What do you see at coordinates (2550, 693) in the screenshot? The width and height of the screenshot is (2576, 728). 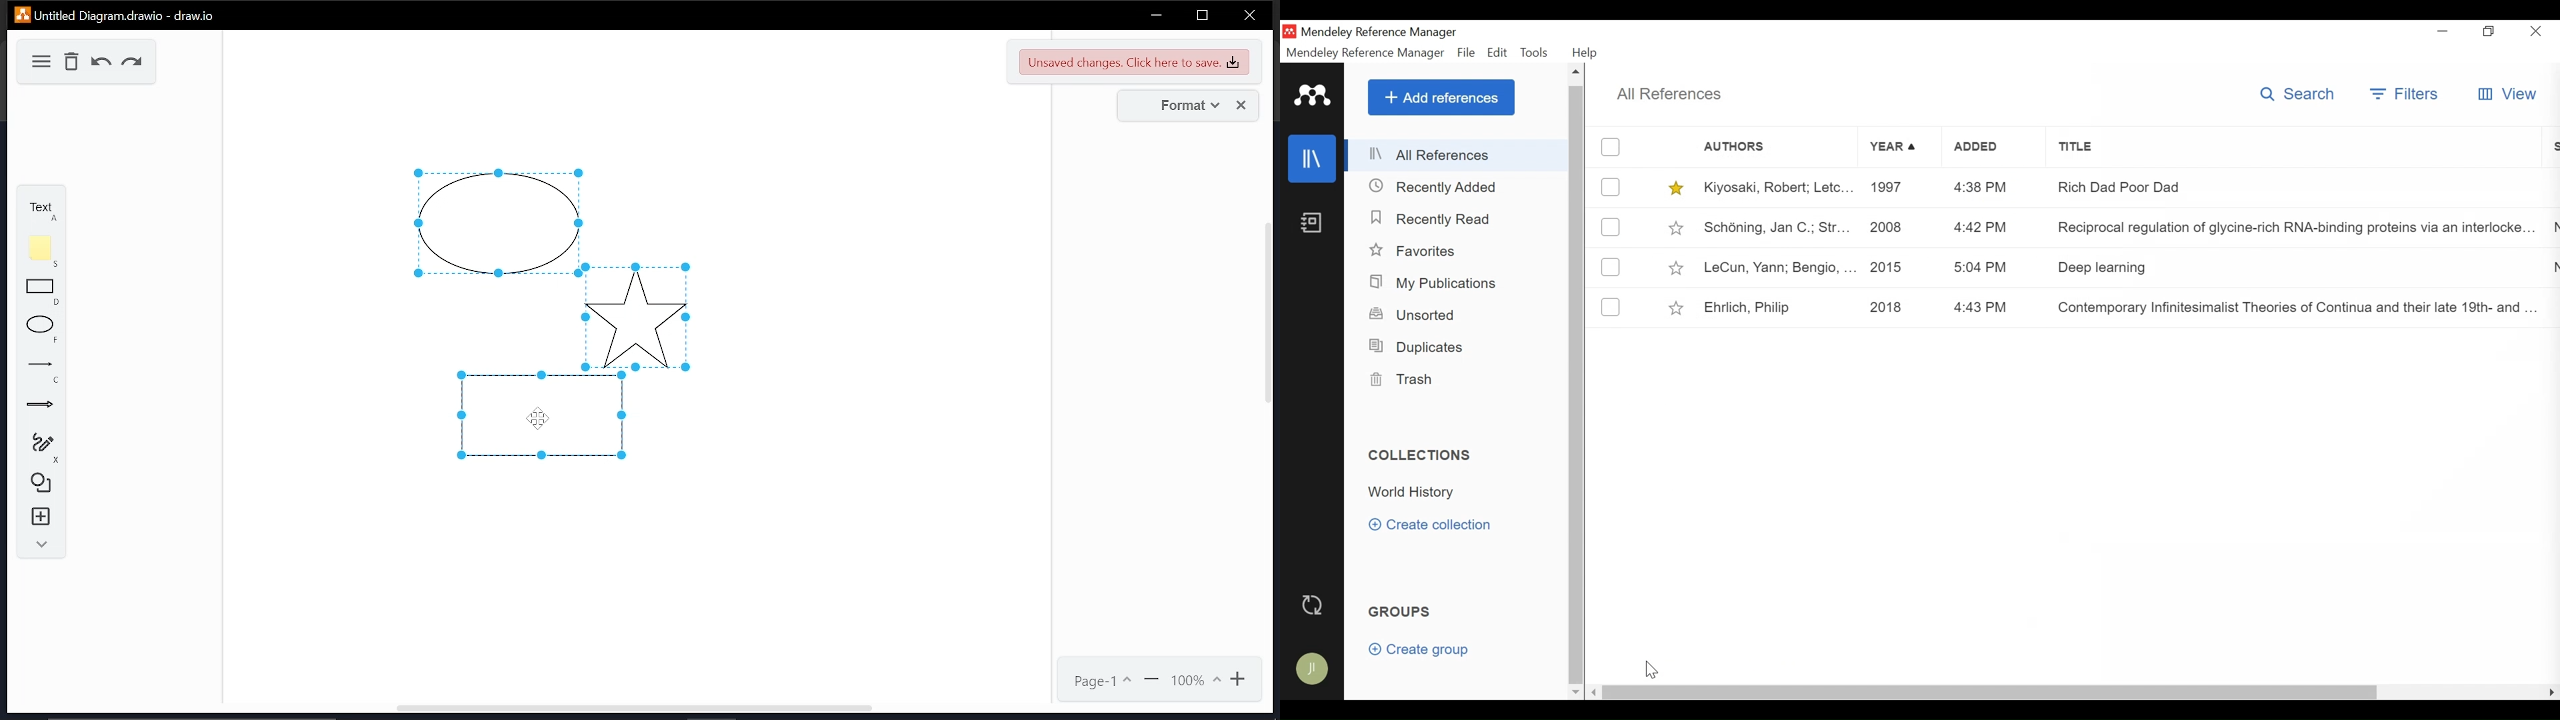 I see `Scroll Right` at bounding box center [2550, 693].